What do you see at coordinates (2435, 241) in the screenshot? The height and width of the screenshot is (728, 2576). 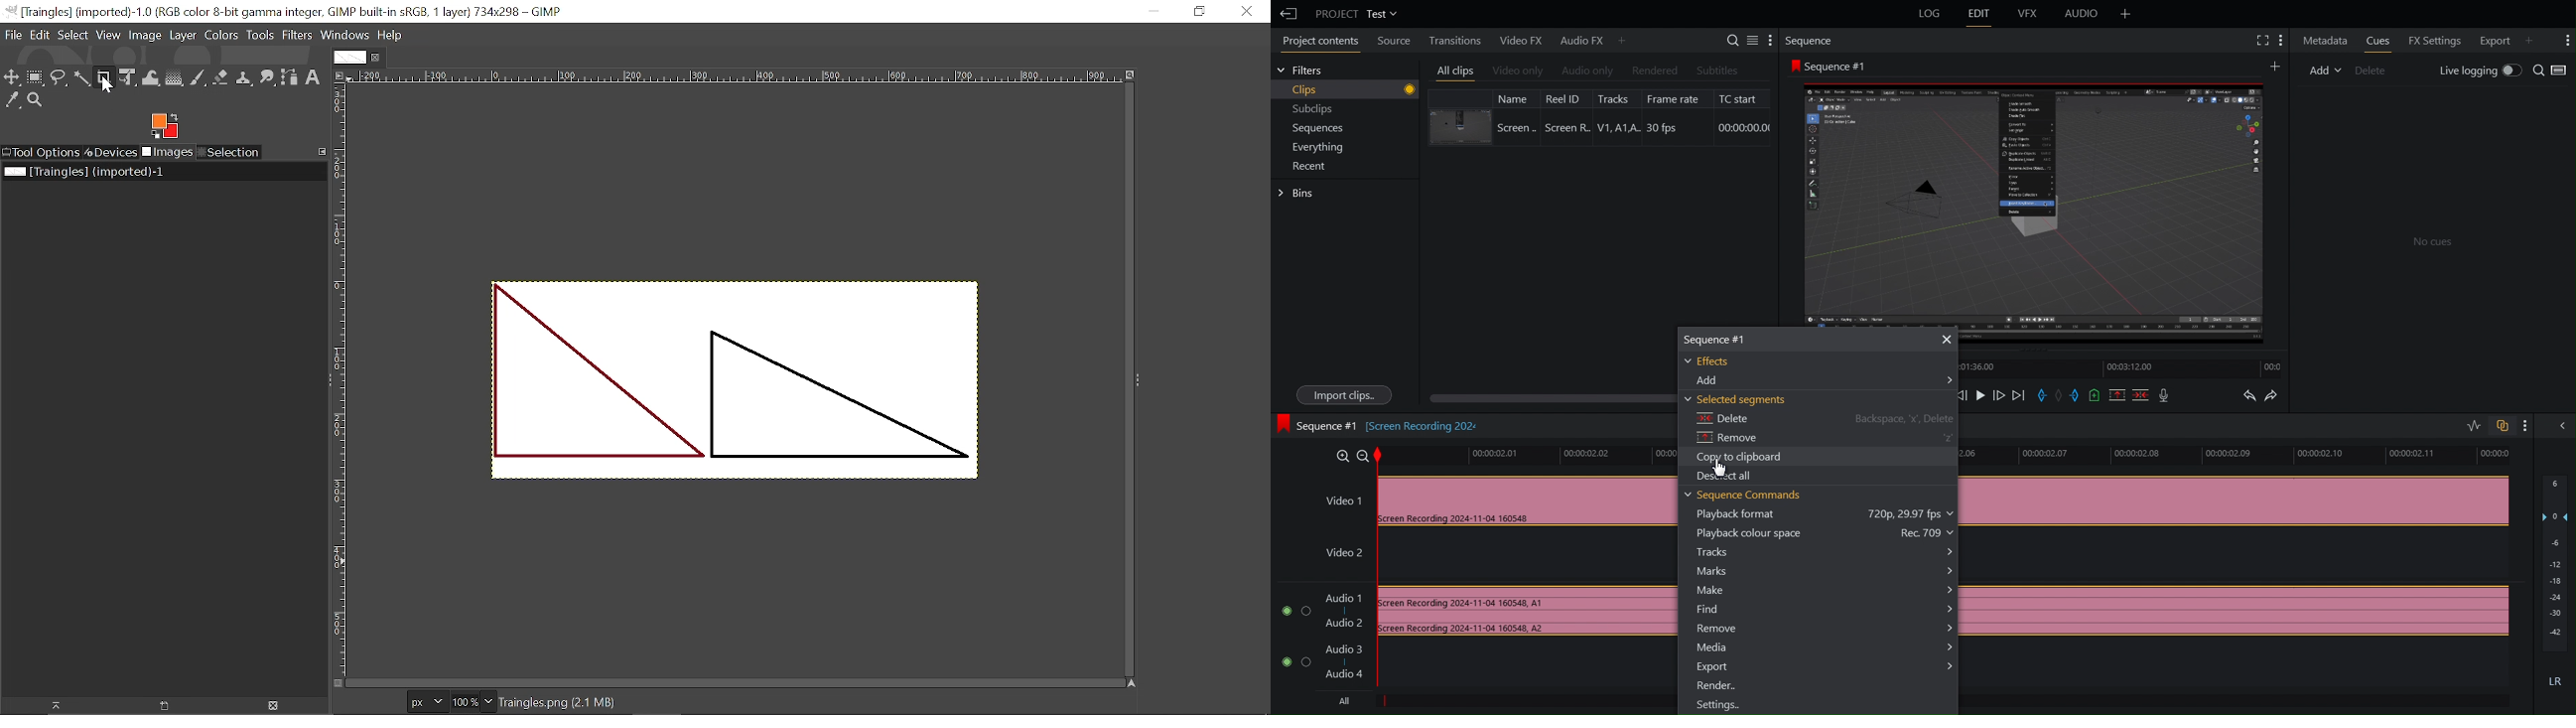 I see `No clues` at bounding box center [2435, 241].